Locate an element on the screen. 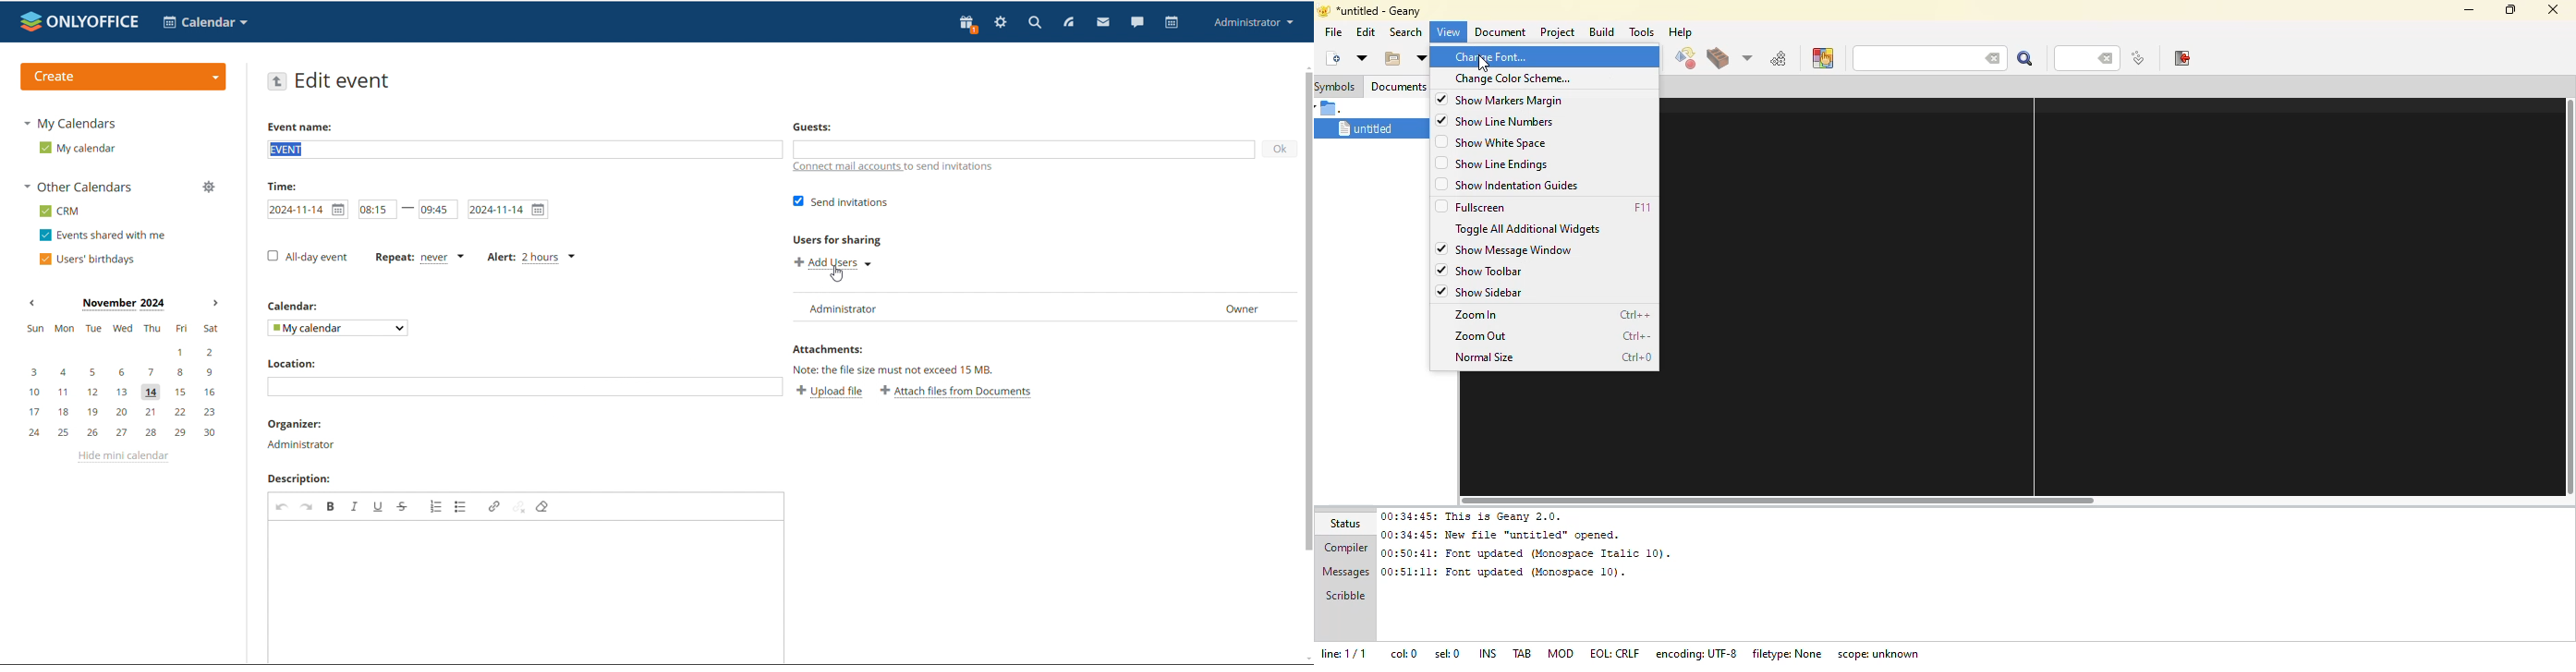  edit event name is located at coordinates (525, 148).